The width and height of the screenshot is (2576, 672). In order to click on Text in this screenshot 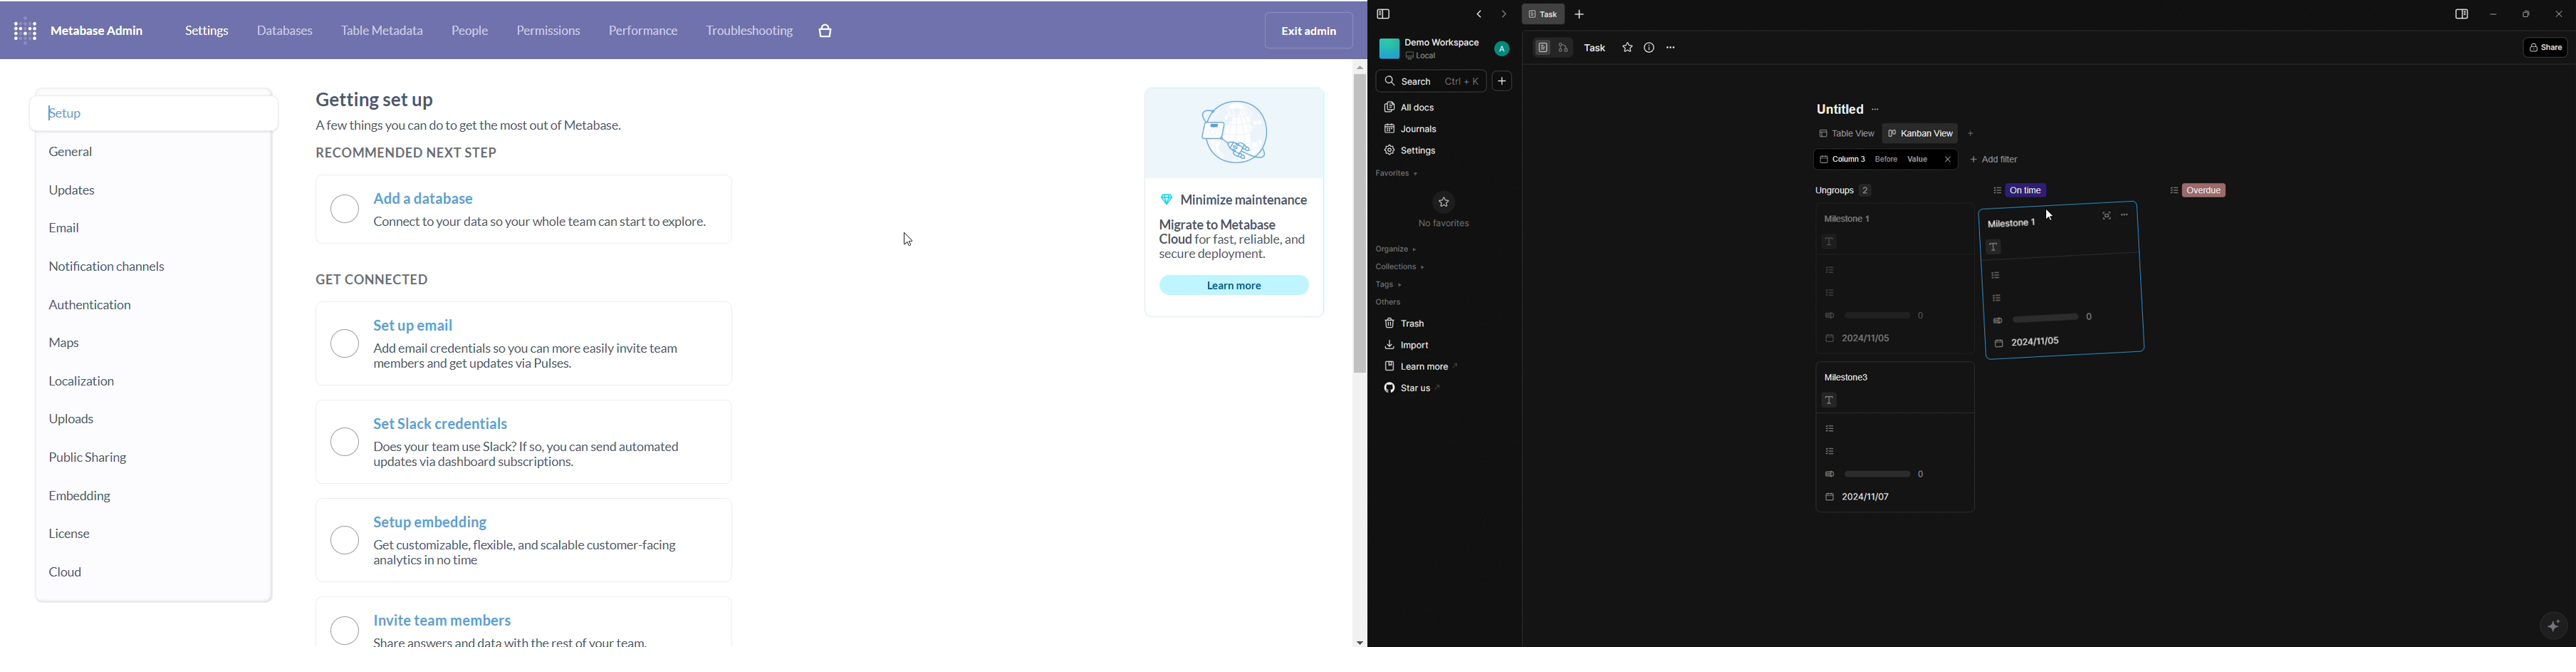, I will do `click(1831, 399)`.